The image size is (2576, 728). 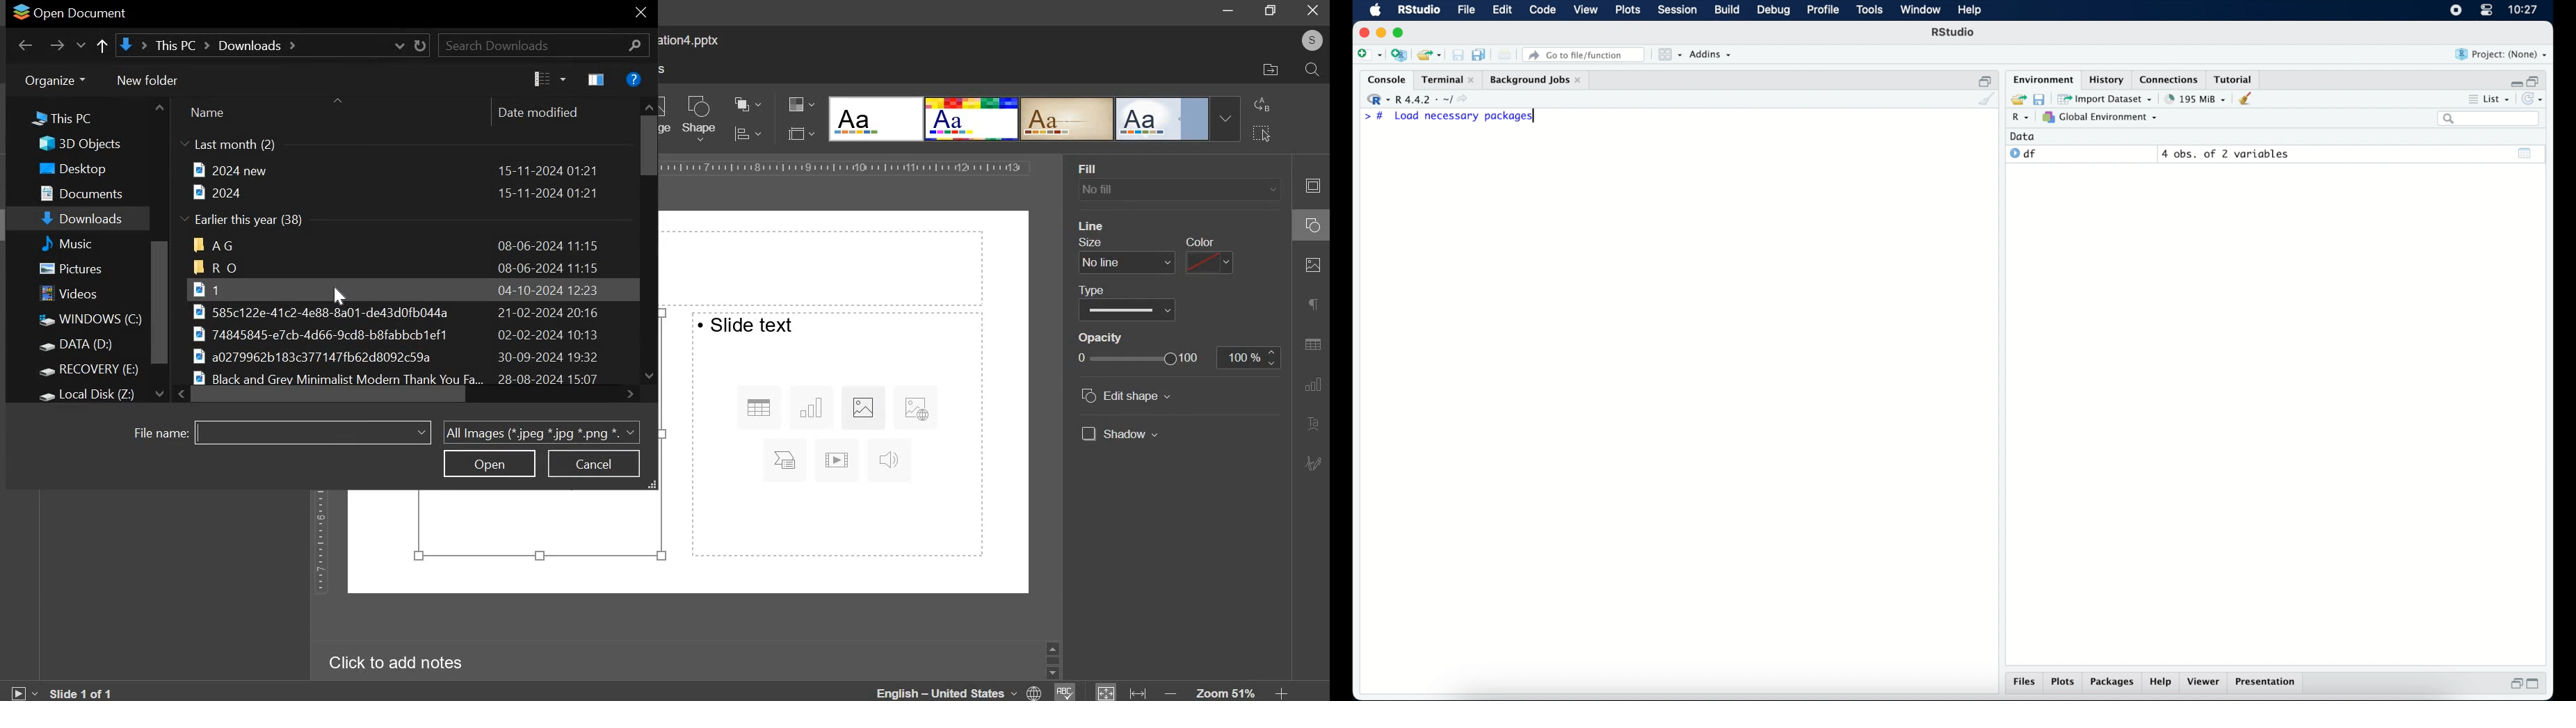 I want to click on maximize, so click(x=1400, y=32).